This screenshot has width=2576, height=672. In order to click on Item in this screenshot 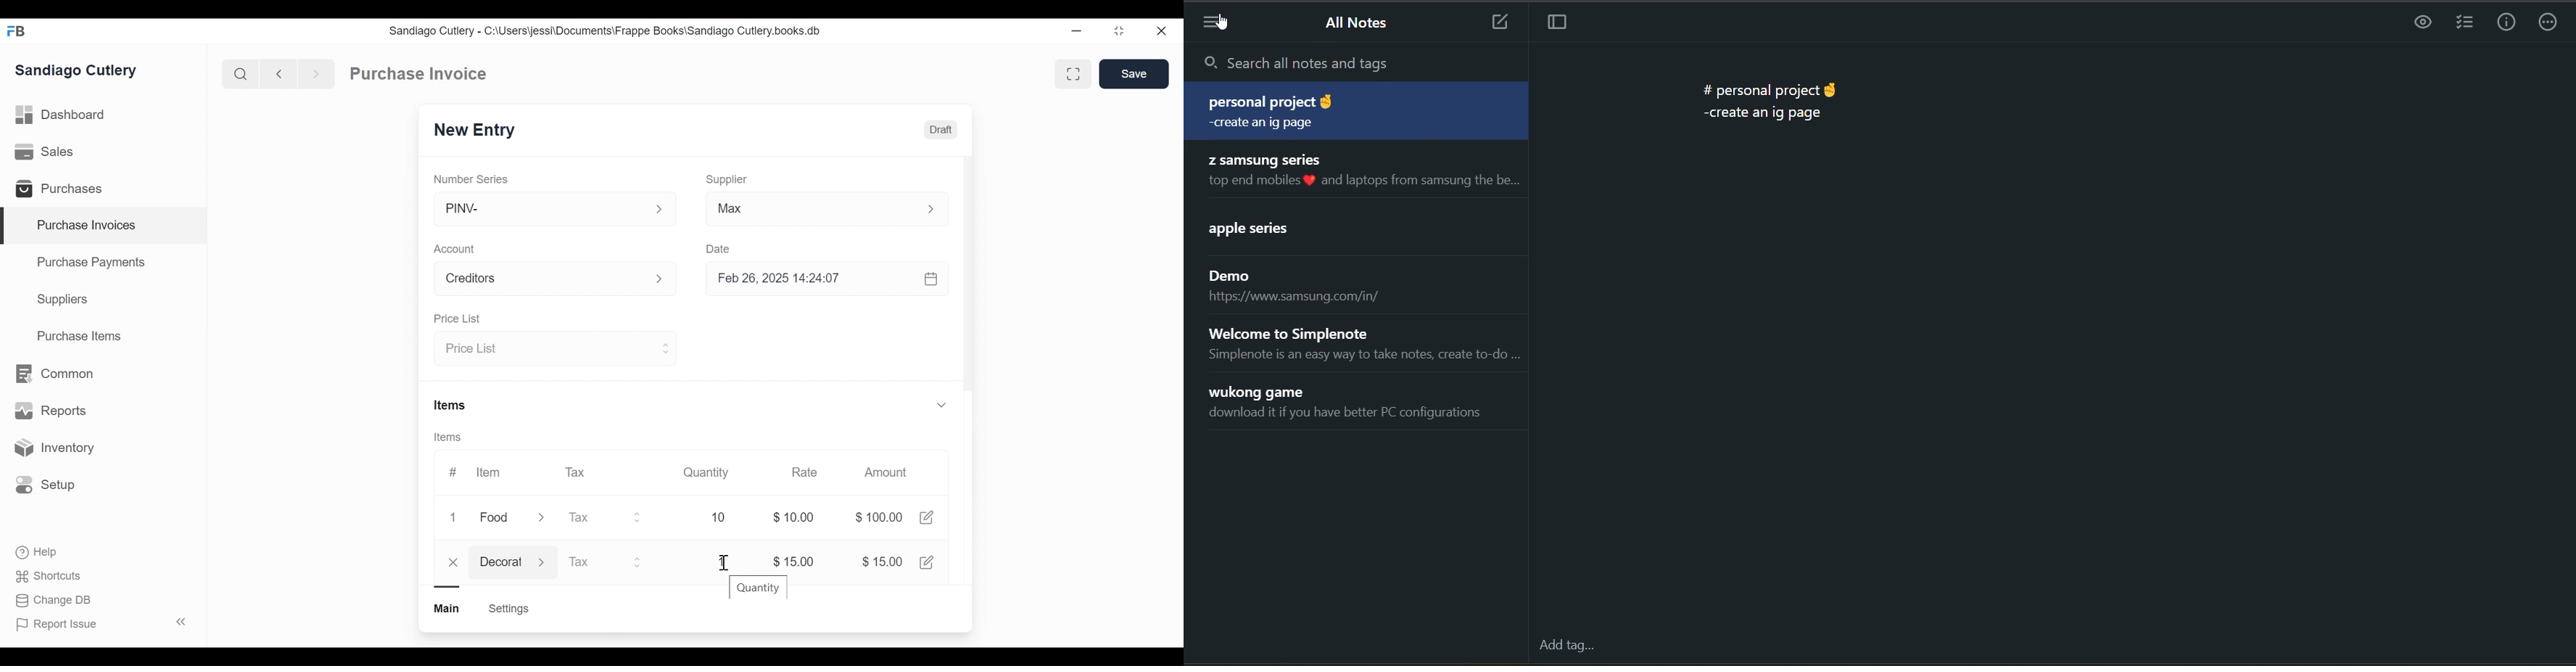, I will do `click(487, 472)`.